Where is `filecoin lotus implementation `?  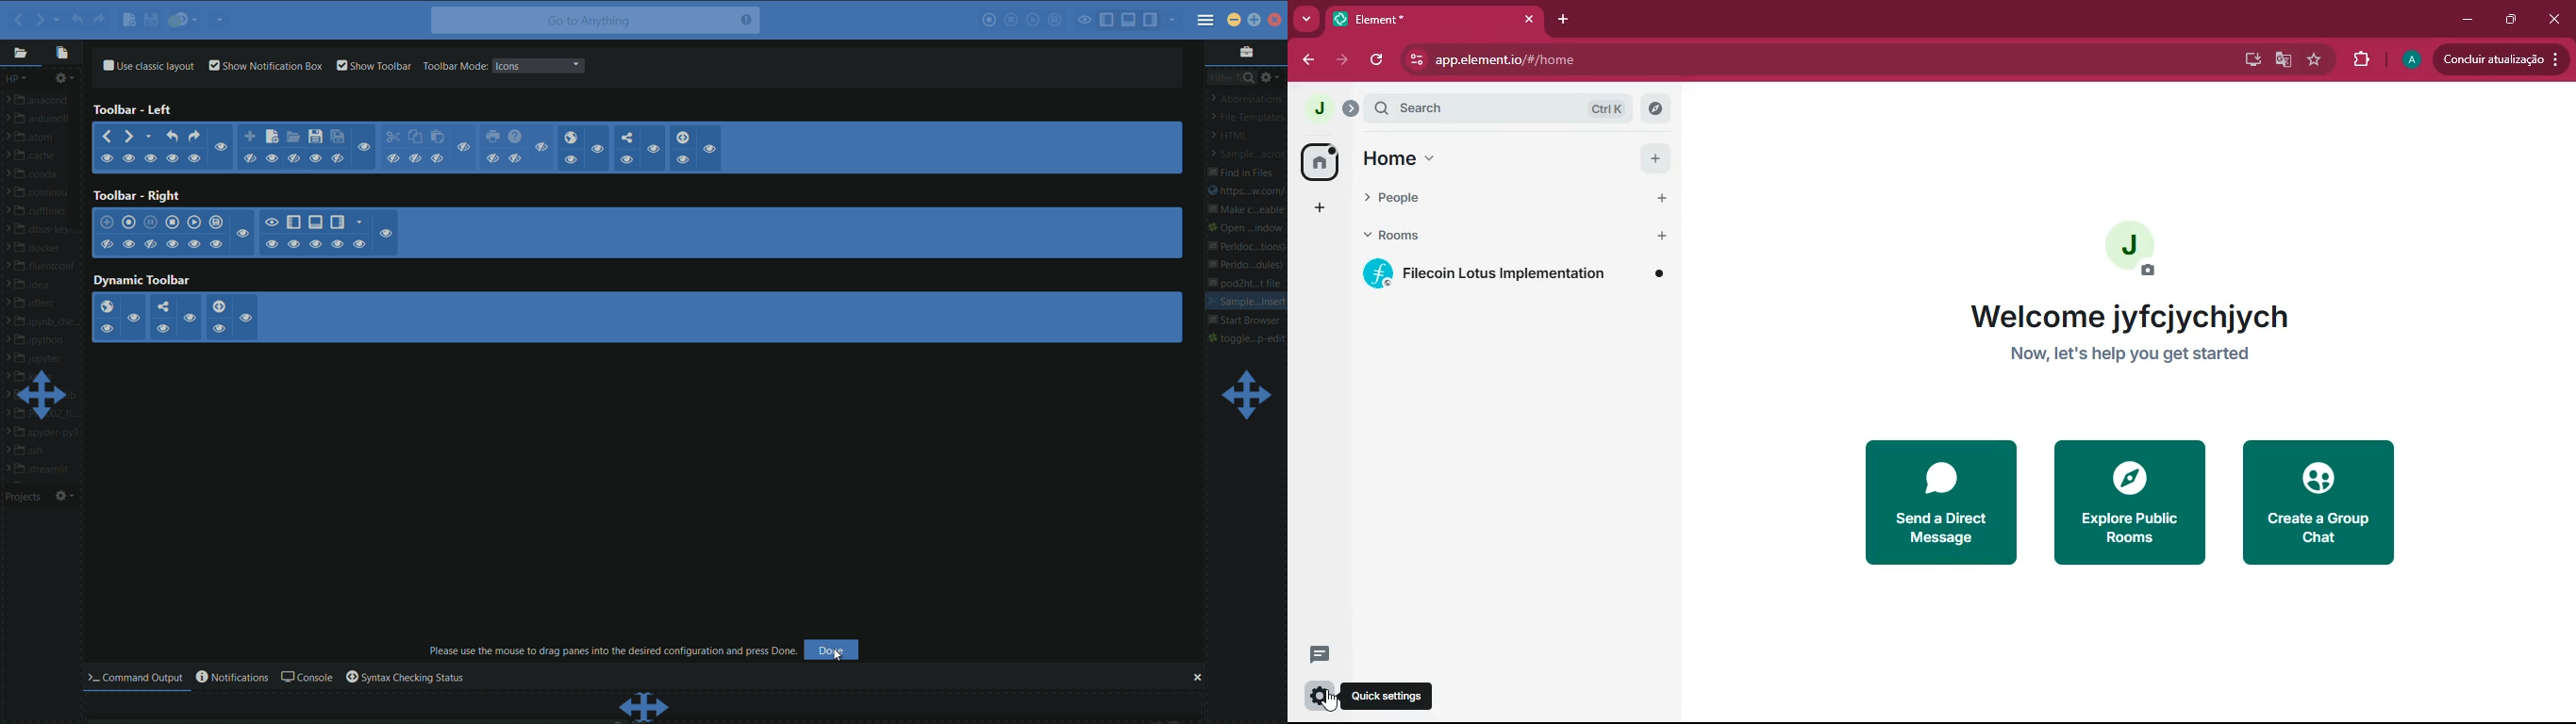 filecoin lotus implementation  is located at coordinates (1518, 275).